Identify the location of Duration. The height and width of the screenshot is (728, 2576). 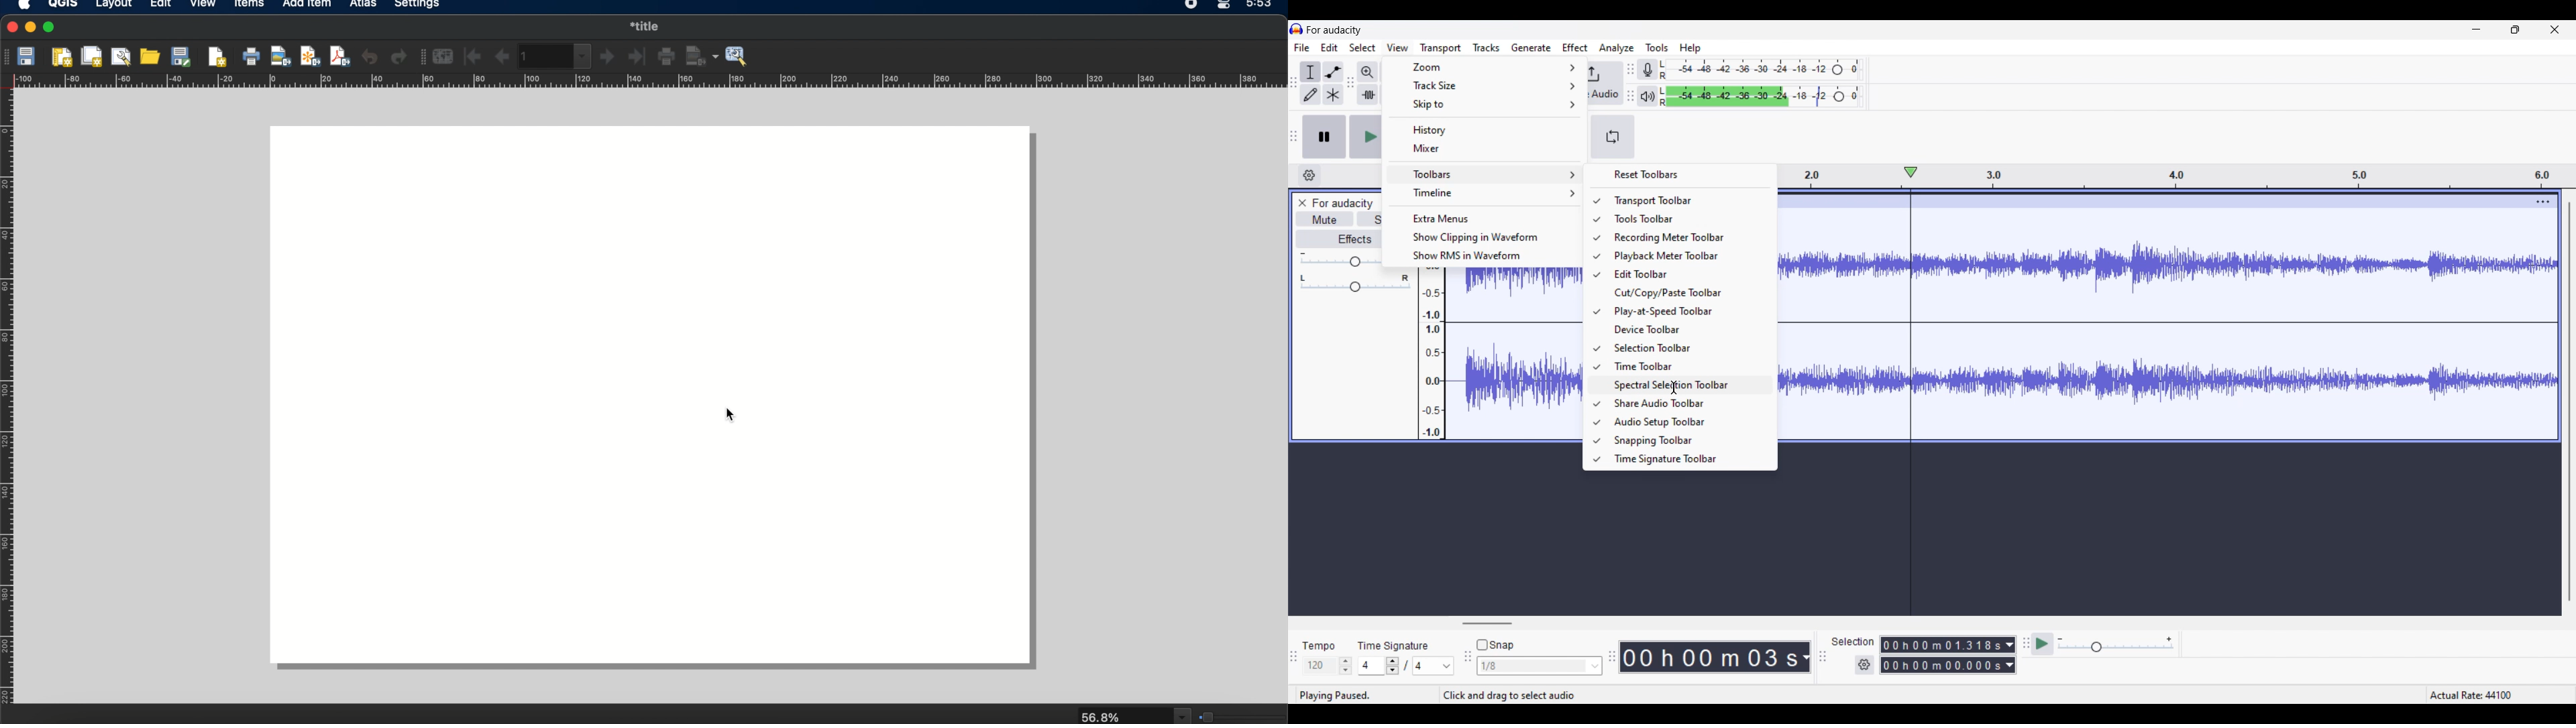
(1709, 656).